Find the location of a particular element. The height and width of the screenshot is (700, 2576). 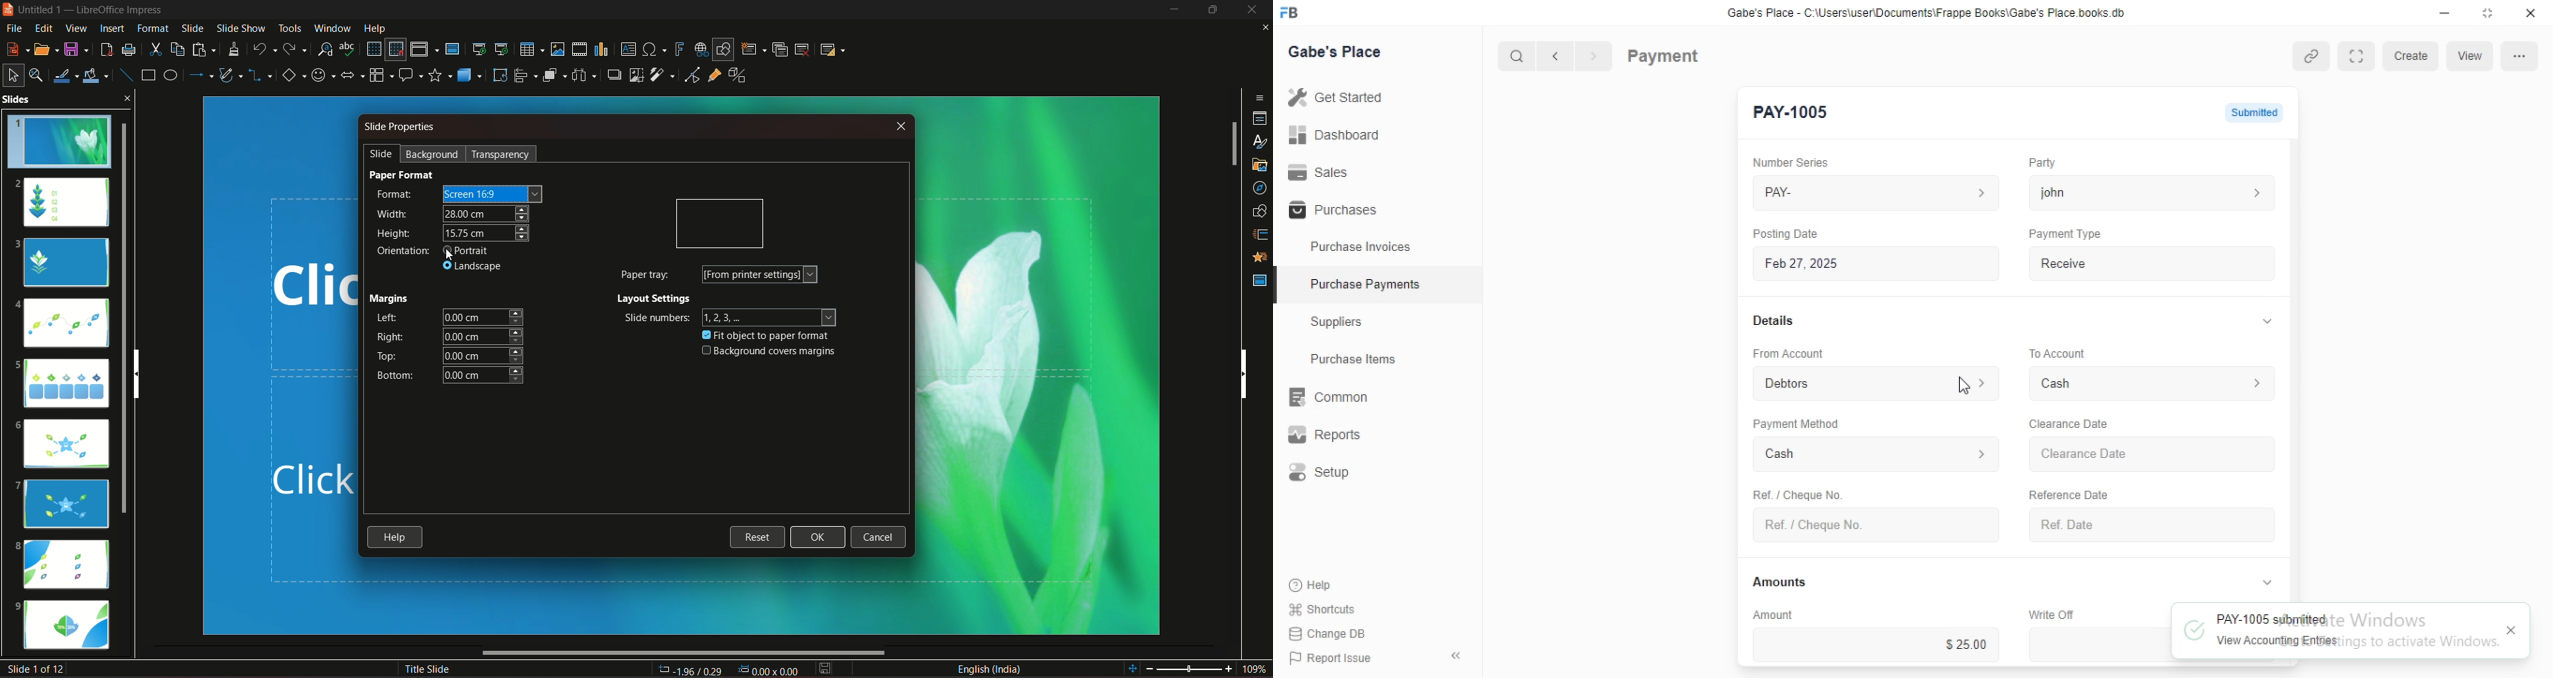

undo is located at coordinates (265, 48).